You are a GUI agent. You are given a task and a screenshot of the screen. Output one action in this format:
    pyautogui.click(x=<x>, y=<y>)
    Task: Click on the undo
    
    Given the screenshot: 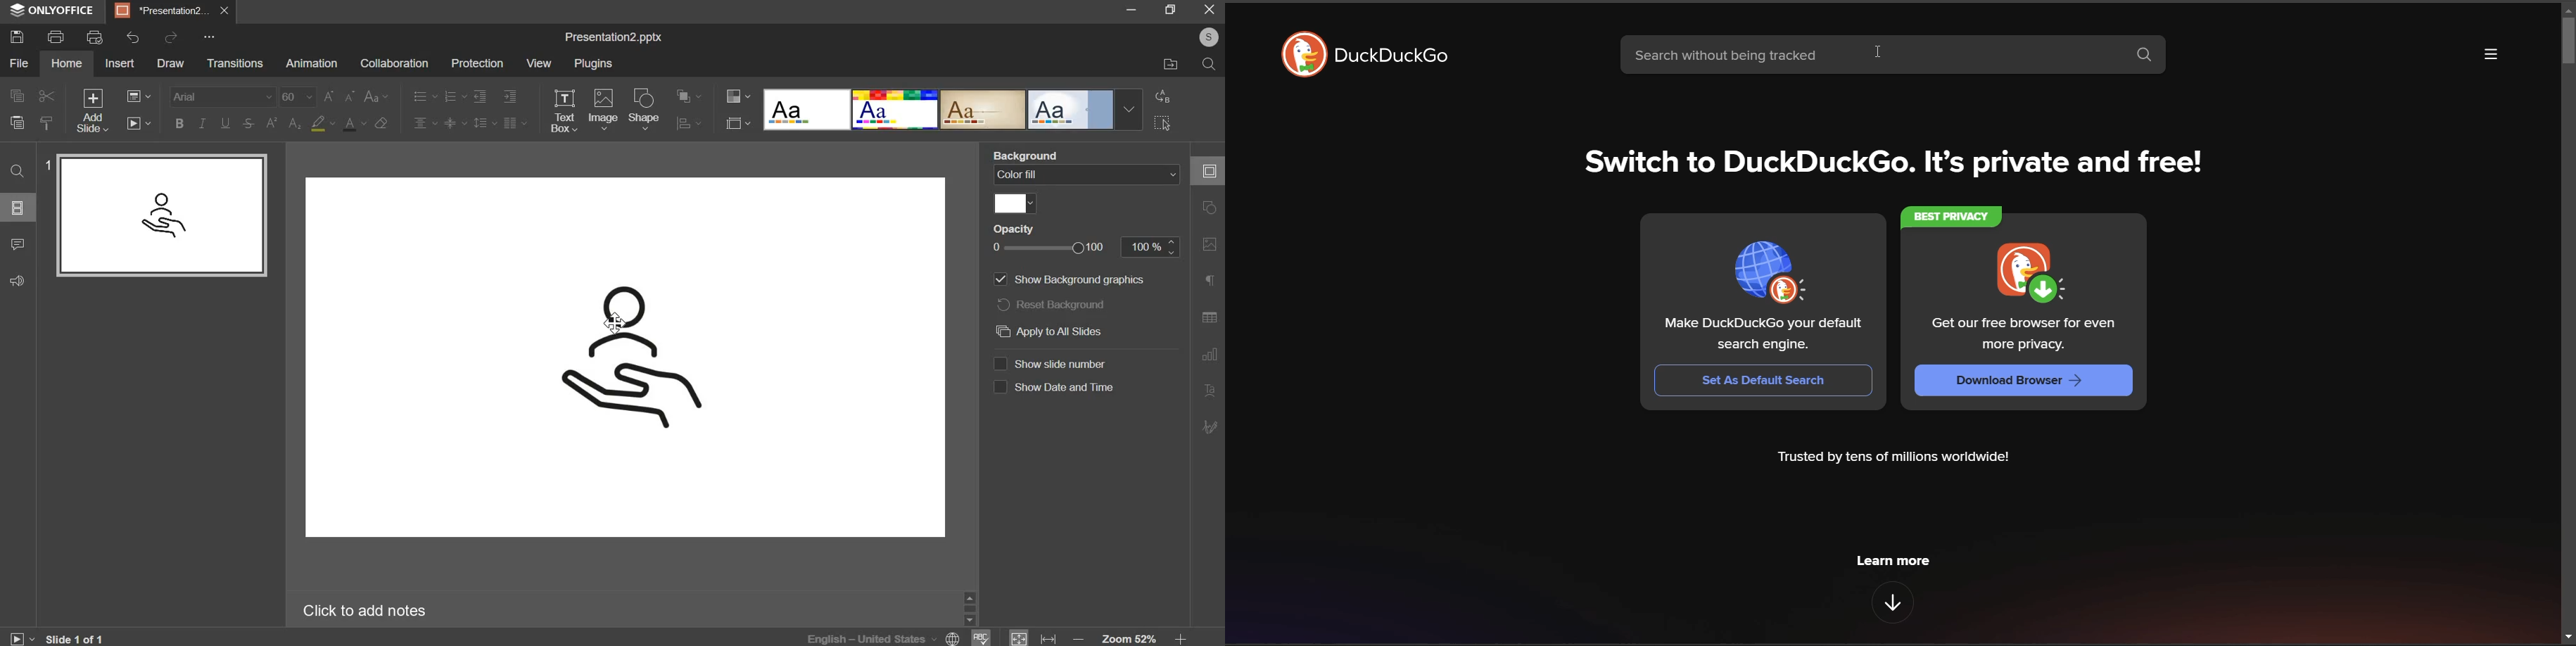 What is the action you would take?
    pyautogui.click(x=133, y=37)
    